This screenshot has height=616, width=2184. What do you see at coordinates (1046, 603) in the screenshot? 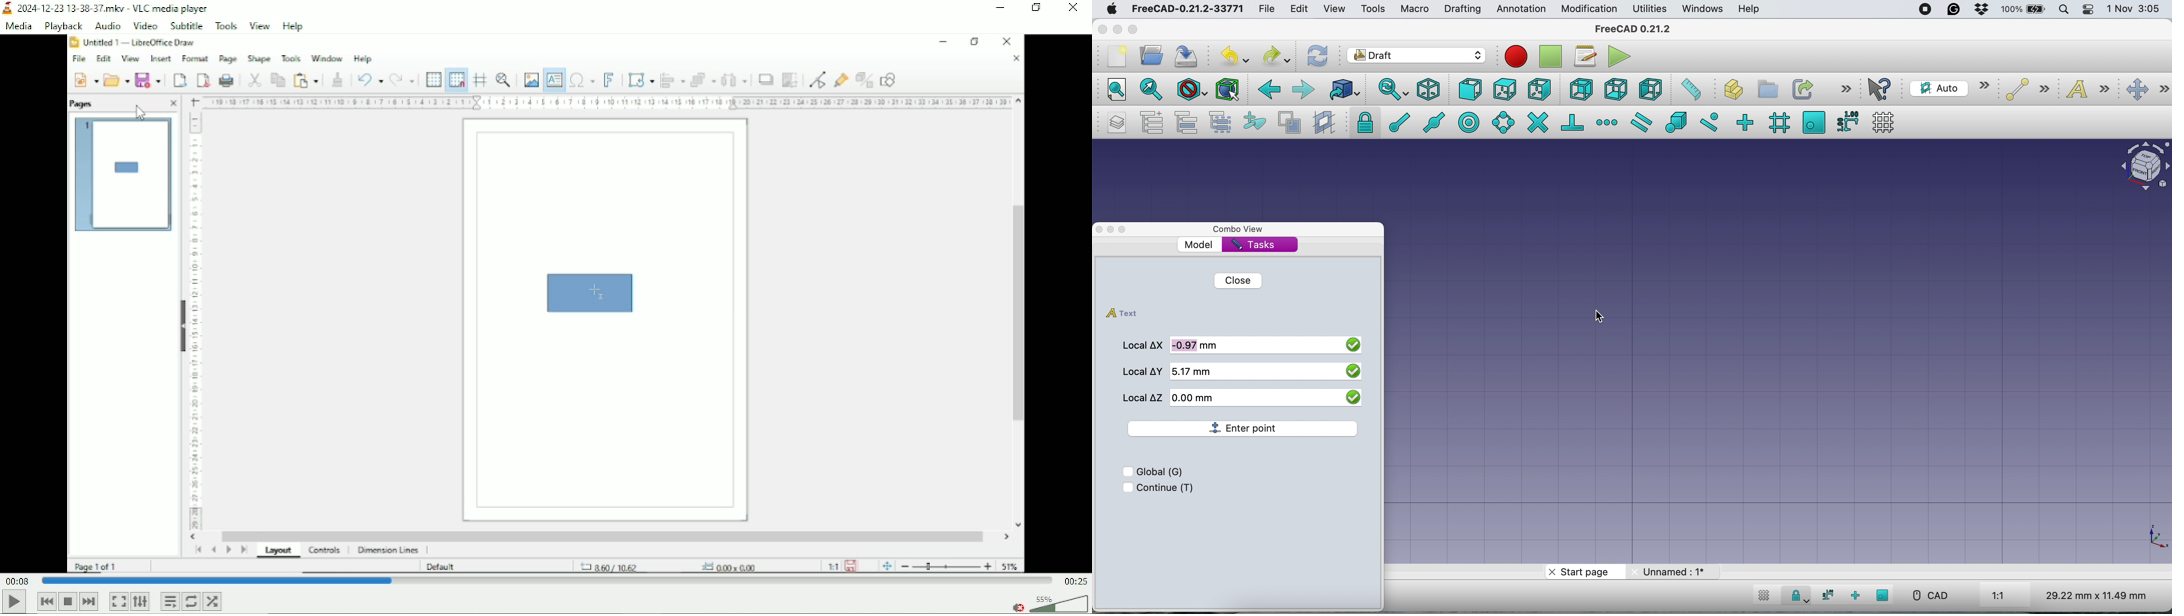
I see `Volume` at bounding box center [1046, 603].